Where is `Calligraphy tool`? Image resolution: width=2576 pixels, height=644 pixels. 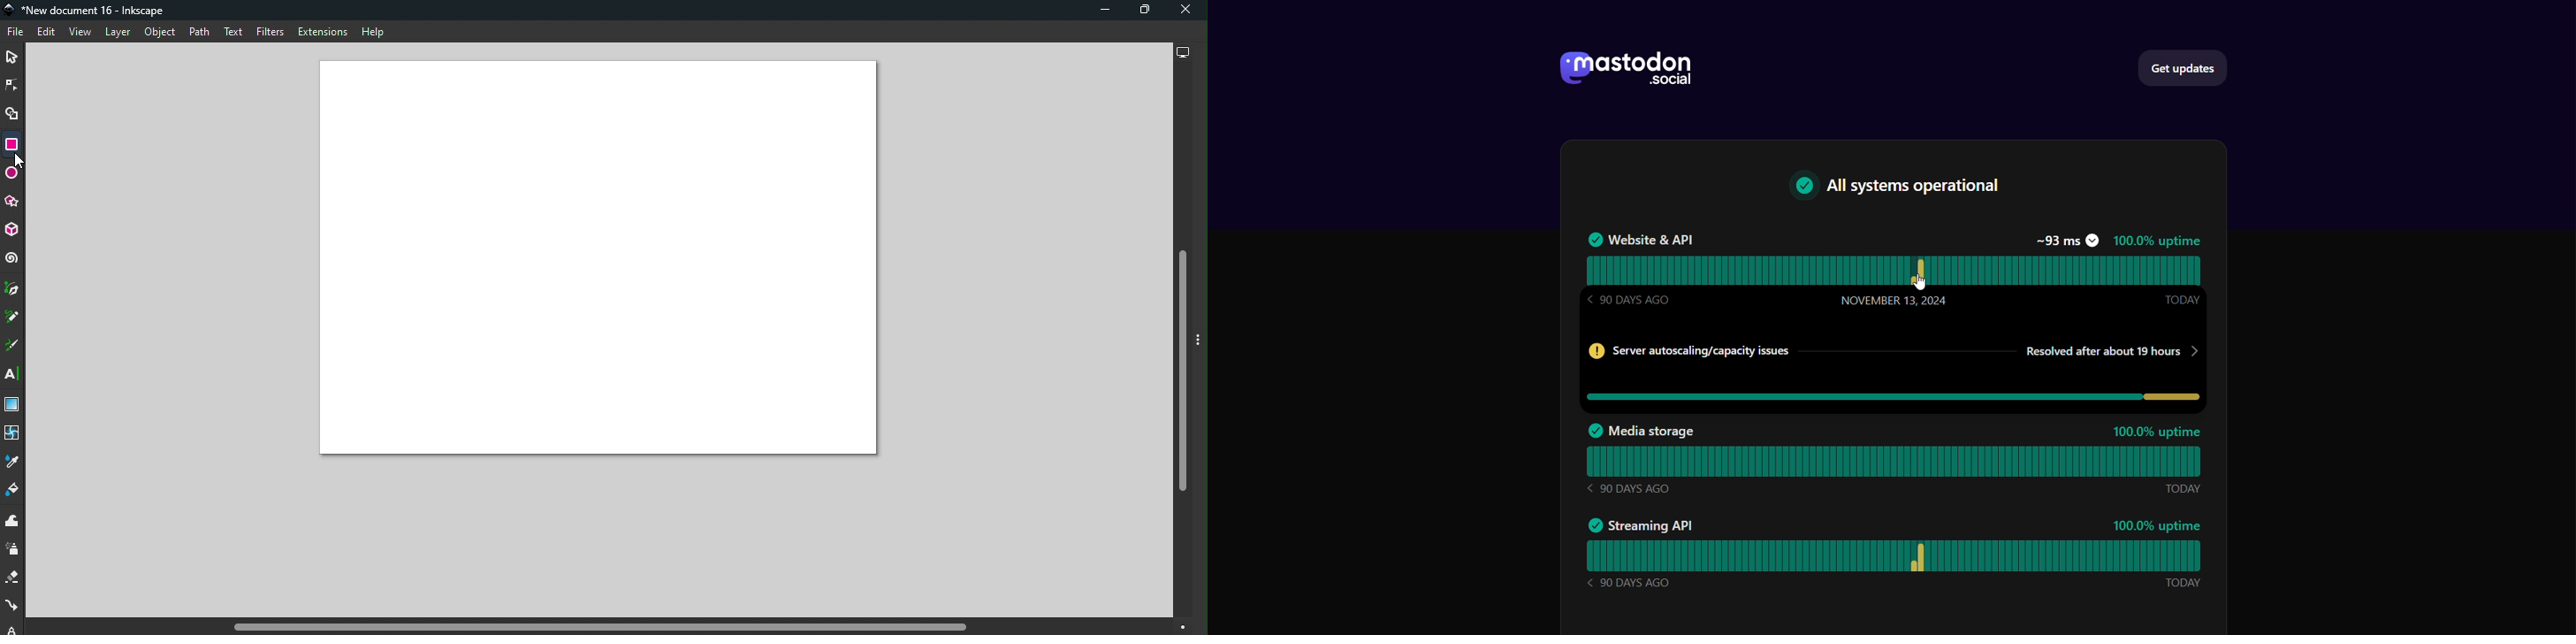
Calligraphy tool is located at coordinates (13, 346).